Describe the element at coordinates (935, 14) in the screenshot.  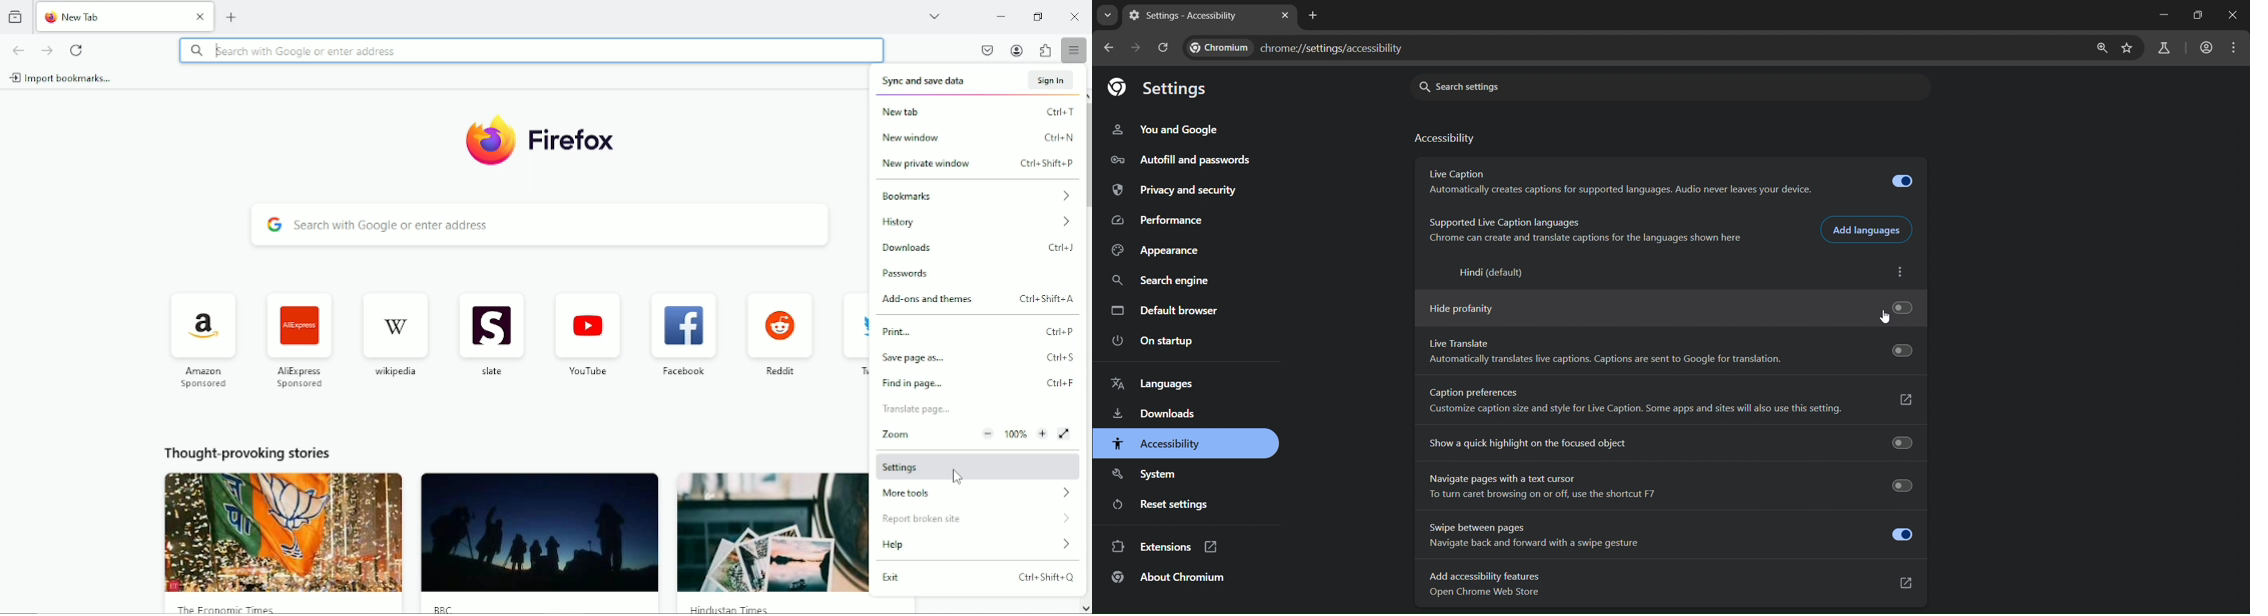
I see `list all tabs` at that location.